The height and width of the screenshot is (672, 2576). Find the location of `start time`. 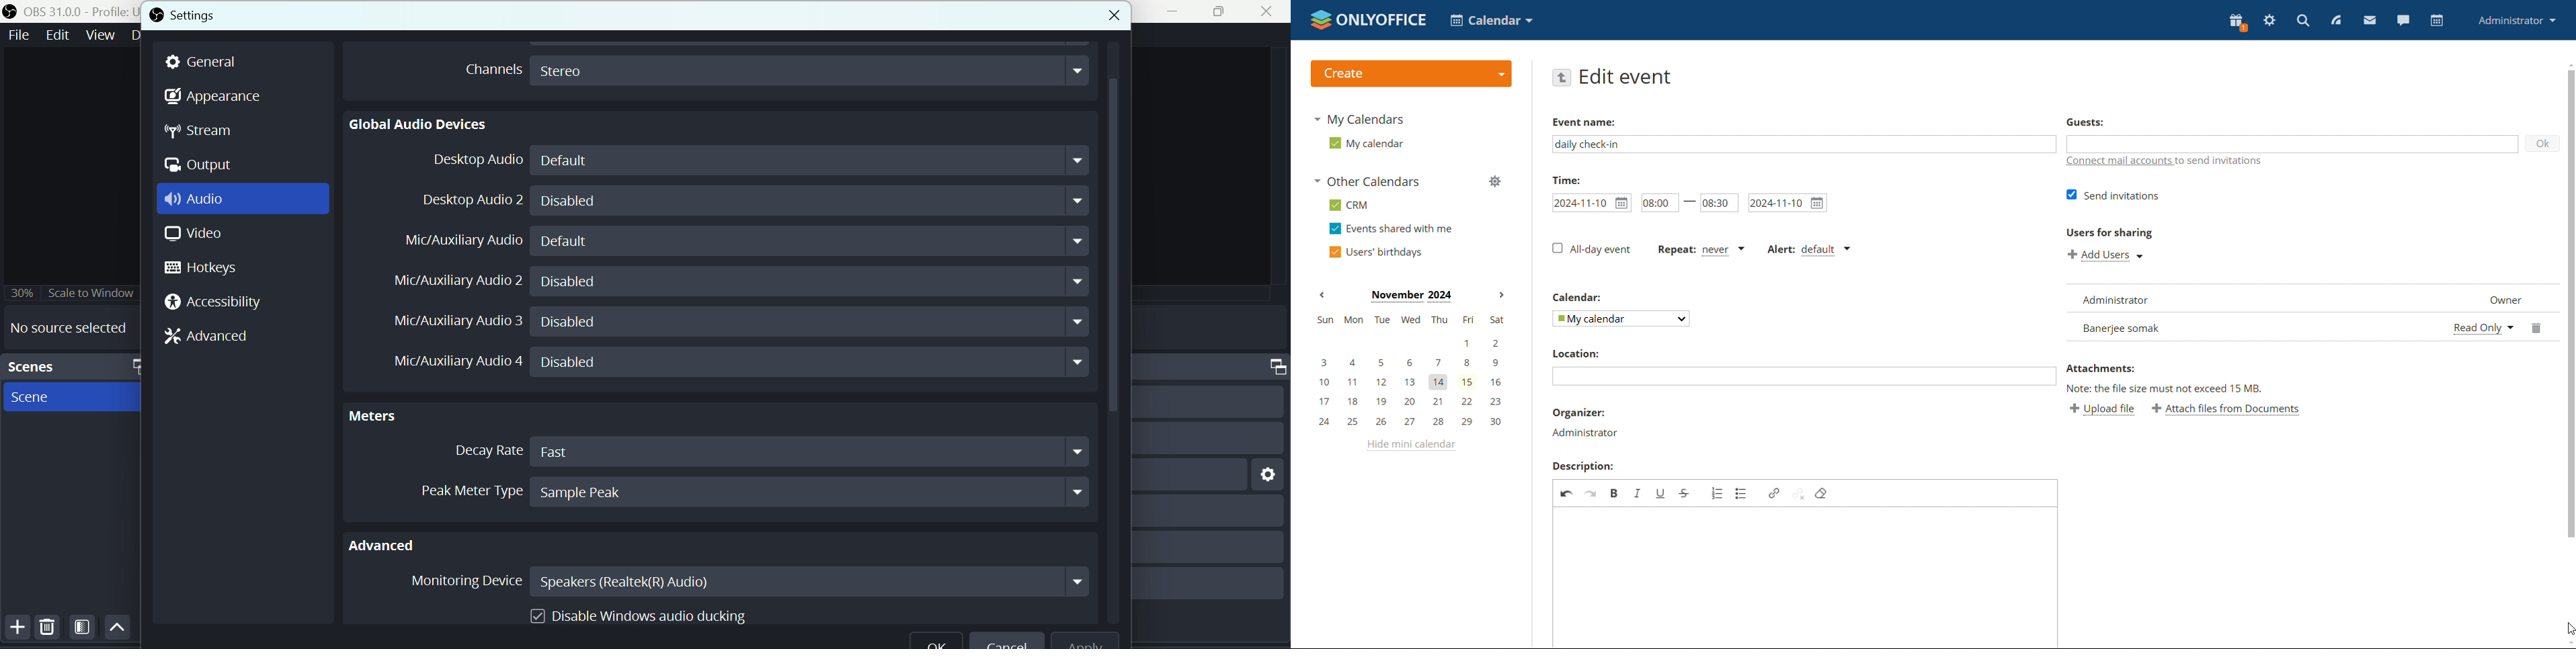

start time is located at coordinates (1656, 203).